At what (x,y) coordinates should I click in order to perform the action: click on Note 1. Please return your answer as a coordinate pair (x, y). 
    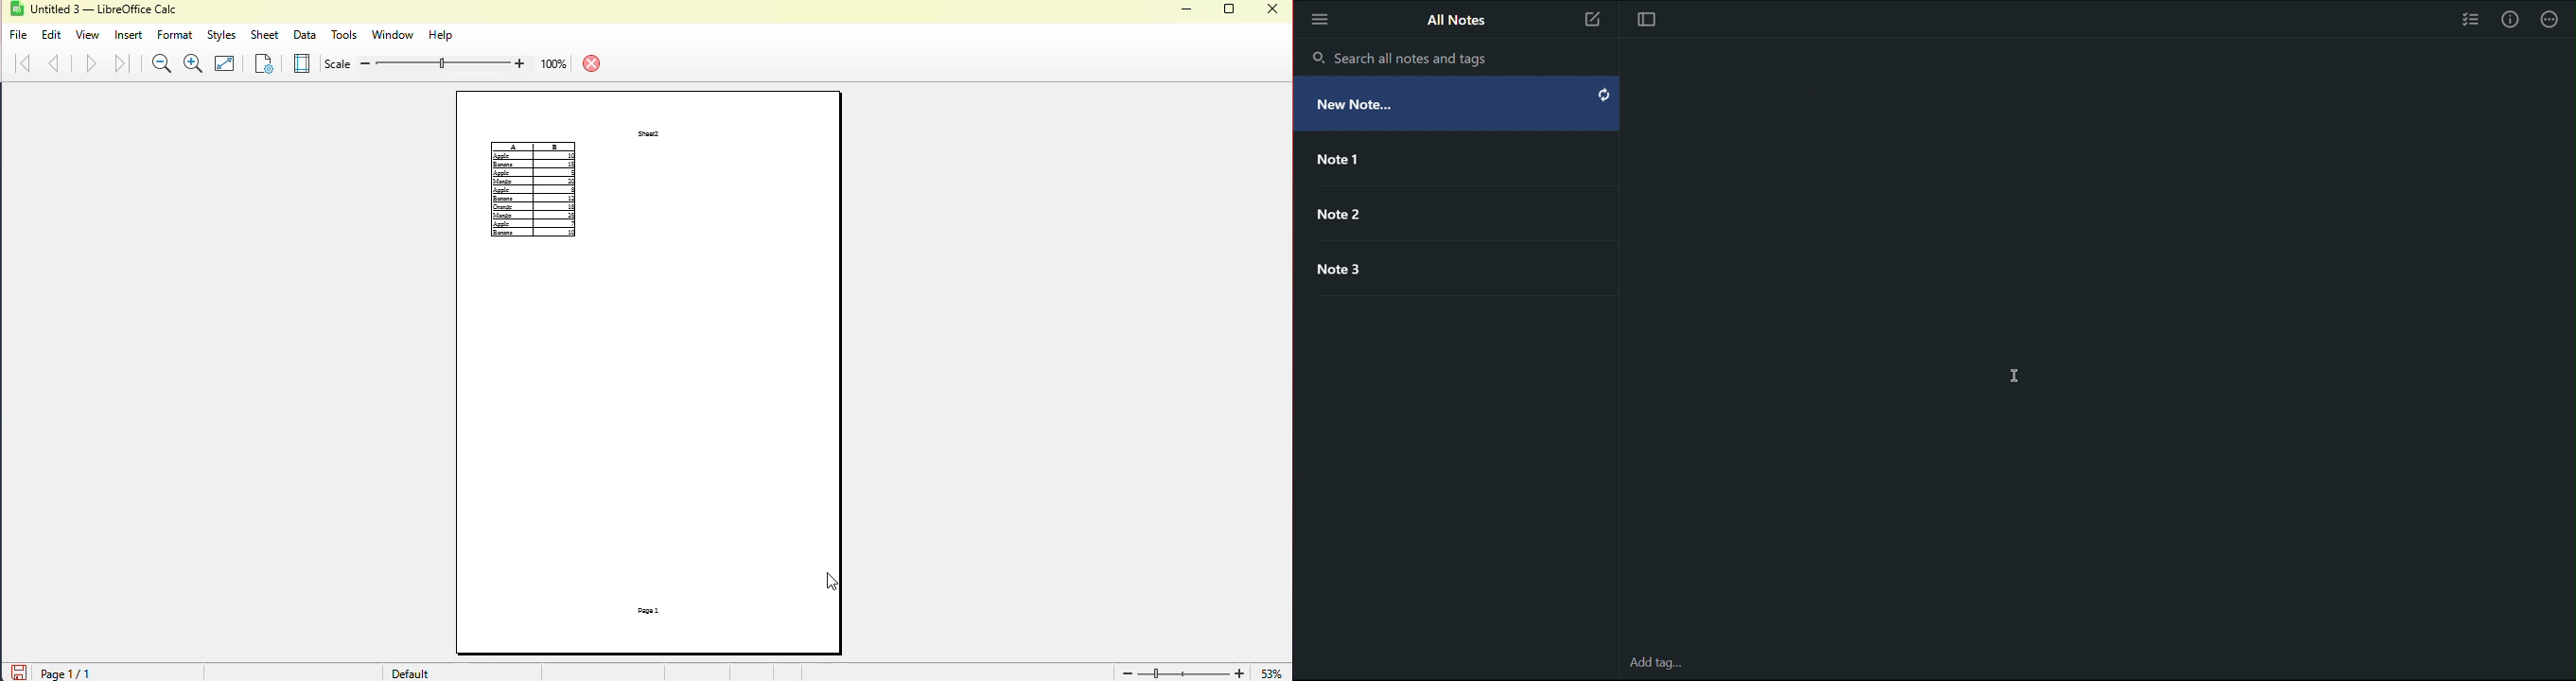
    Looking at the image, I should click on (1447, 156).